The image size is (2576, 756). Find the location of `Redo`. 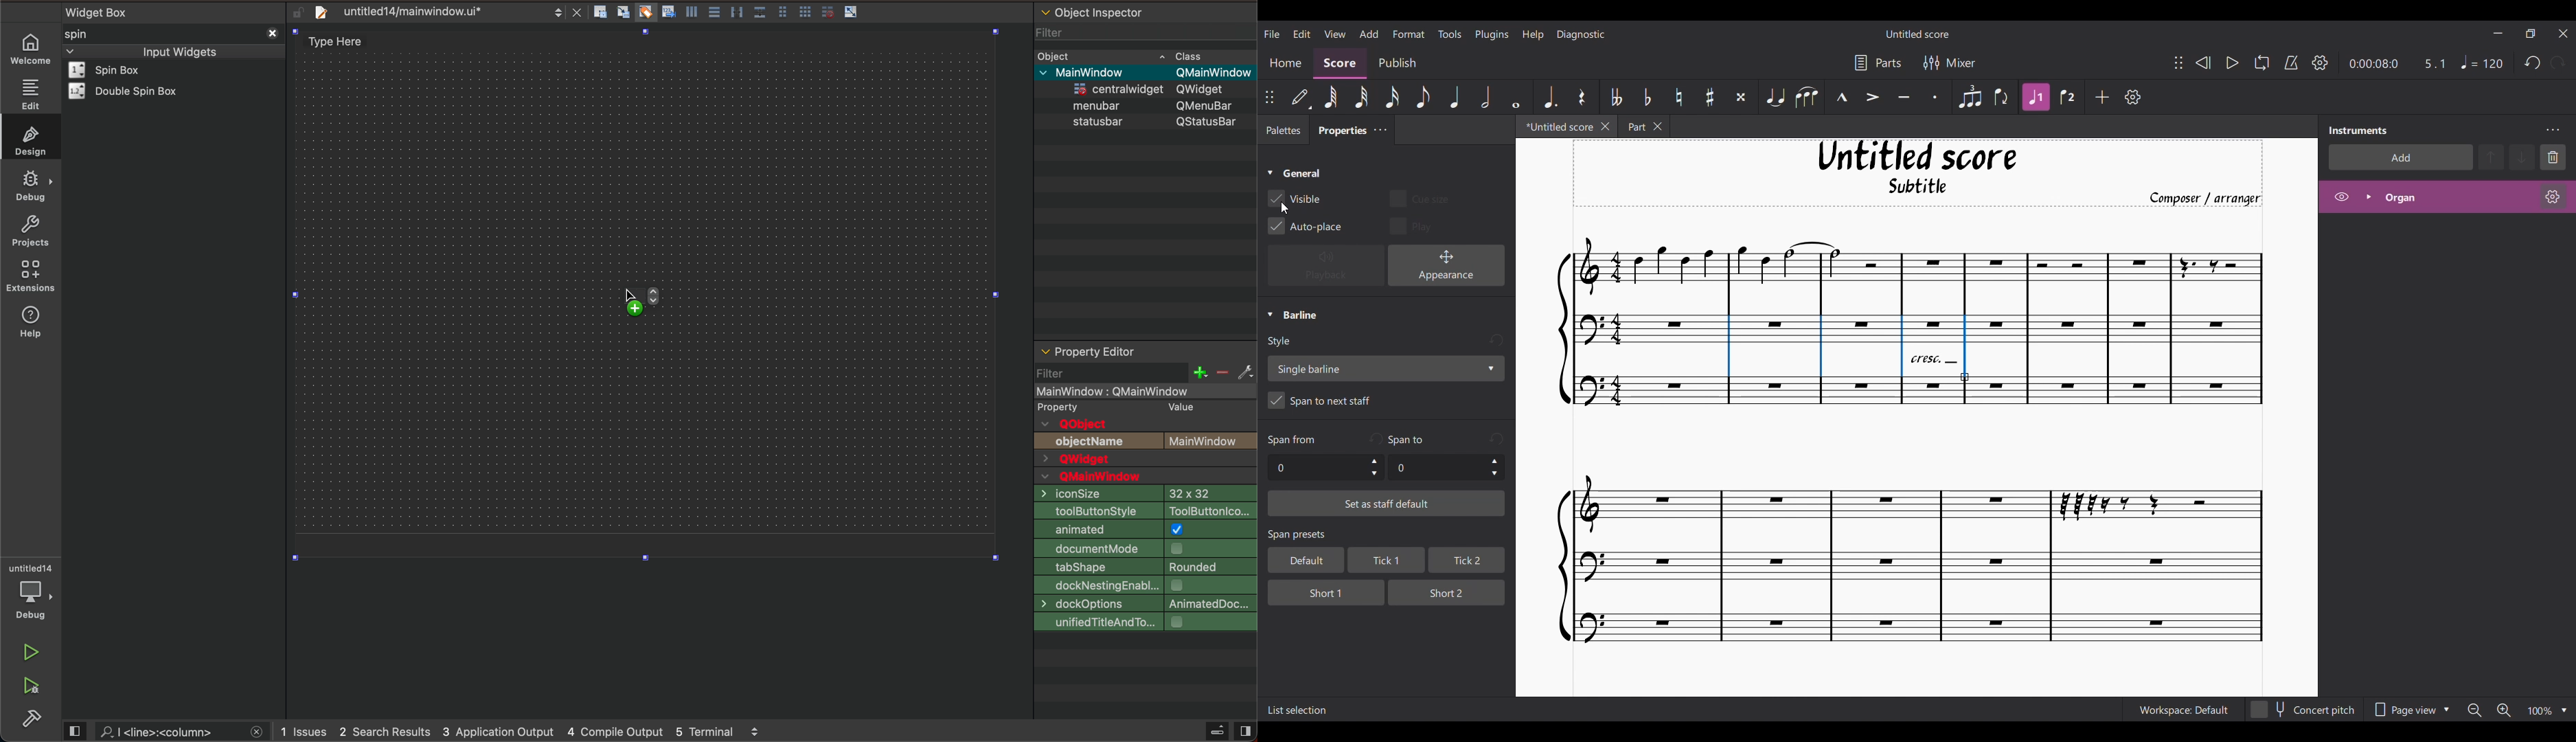

Redo is located at coordinates (2557, 63).